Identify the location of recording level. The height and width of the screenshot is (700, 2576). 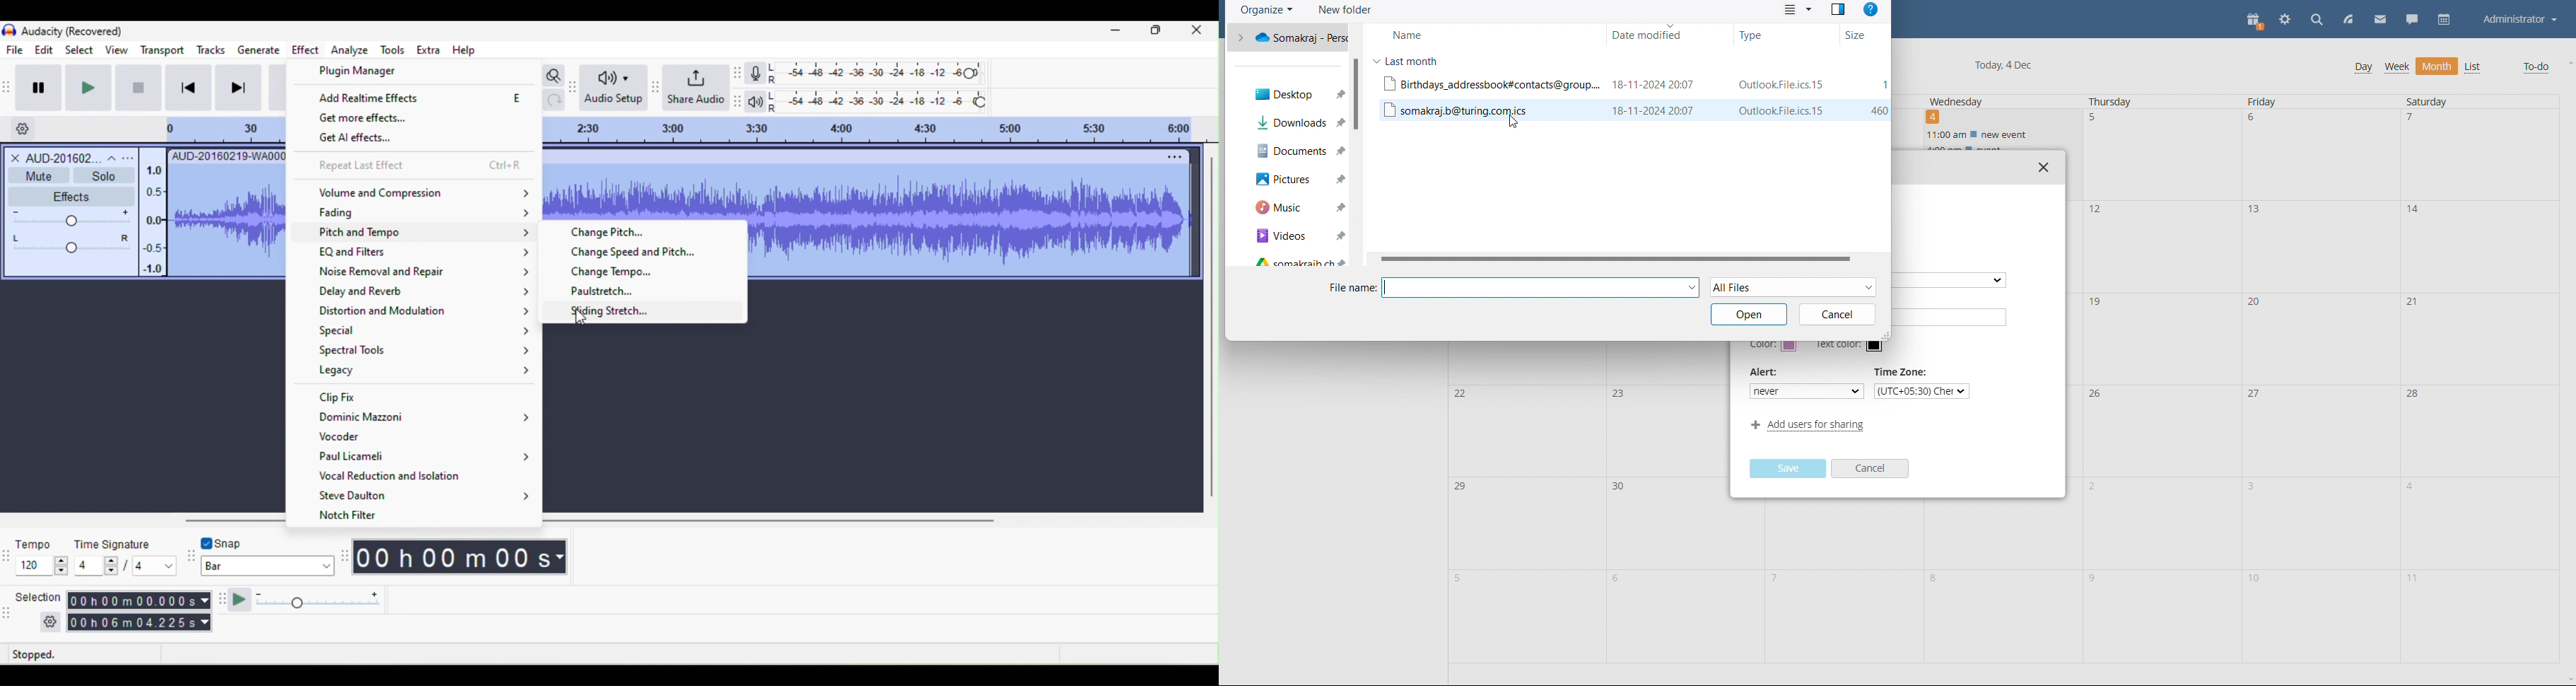
(877, 72).